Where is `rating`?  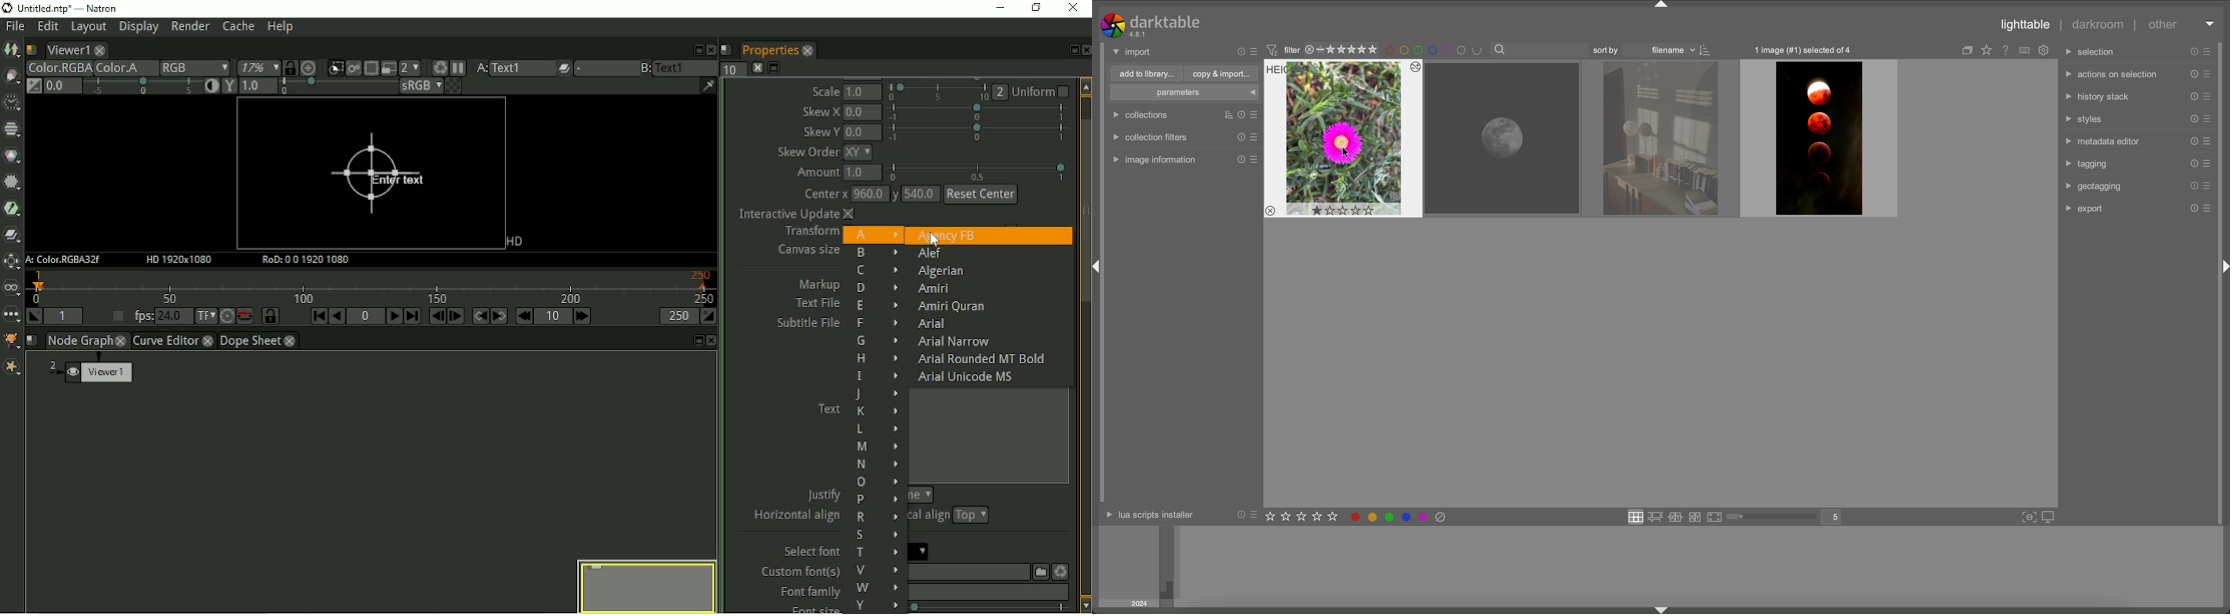
rating is located at coordinates (1303, 517).